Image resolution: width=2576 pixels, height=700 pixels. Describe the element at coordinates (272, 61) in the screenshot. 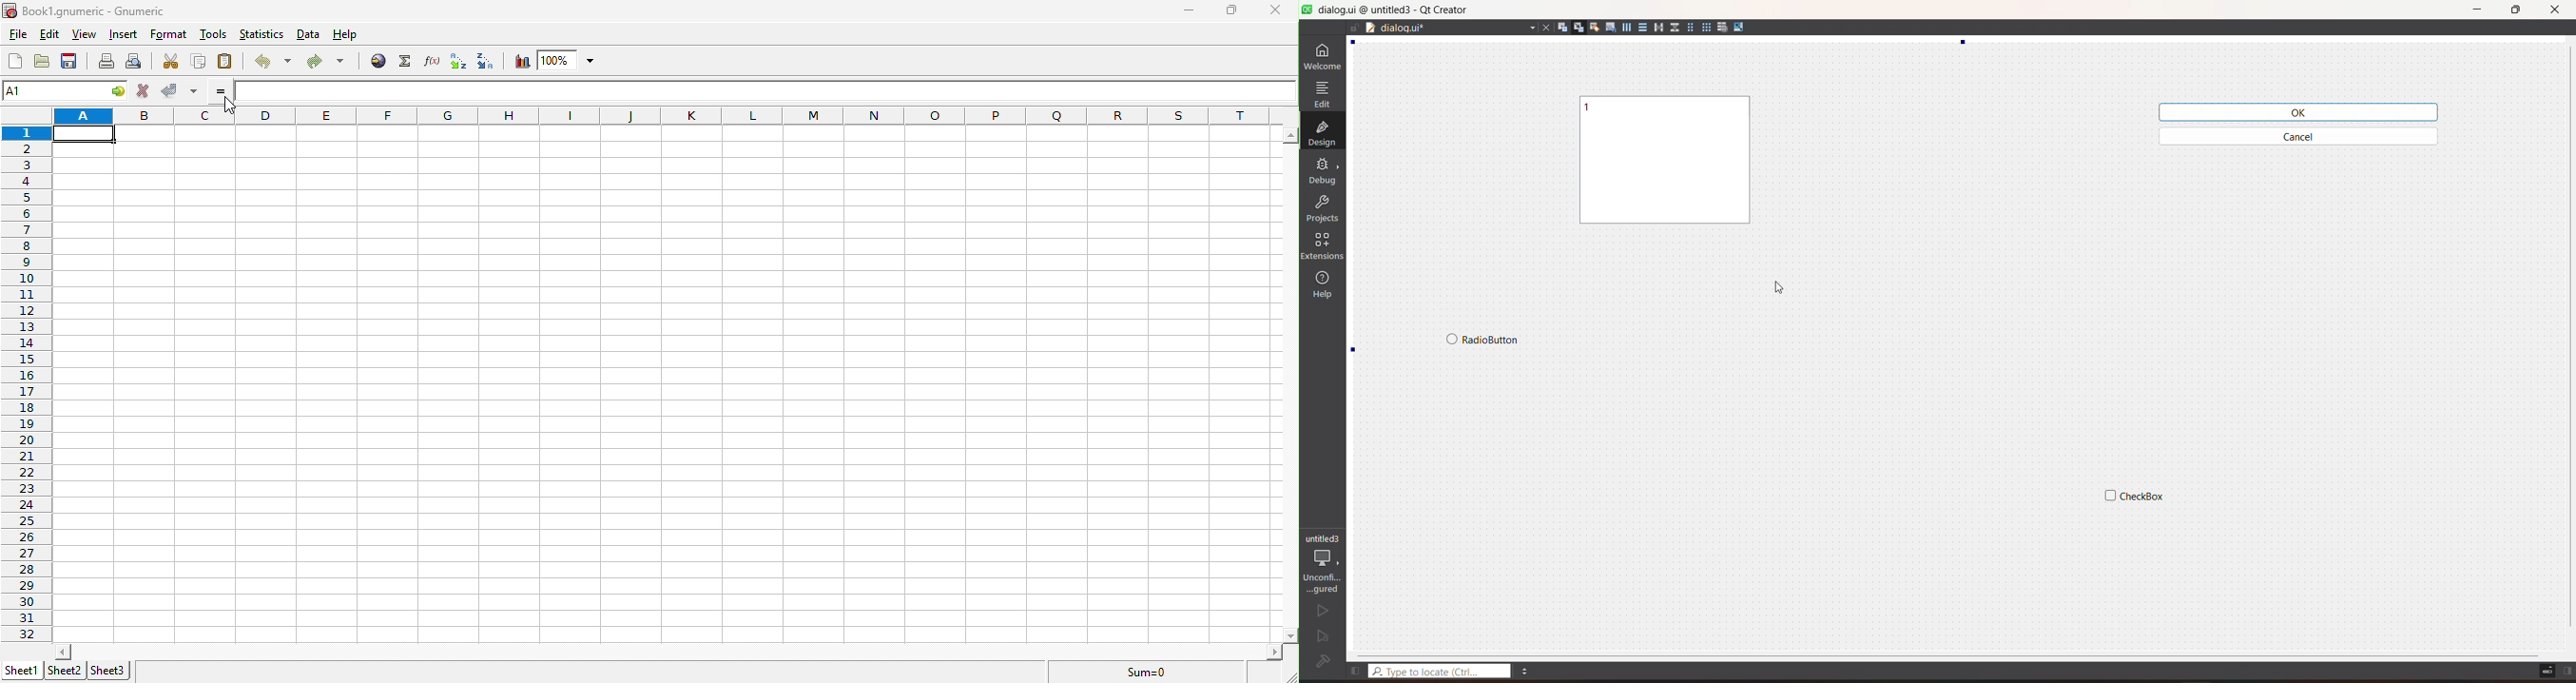

I see `undo` at that location.